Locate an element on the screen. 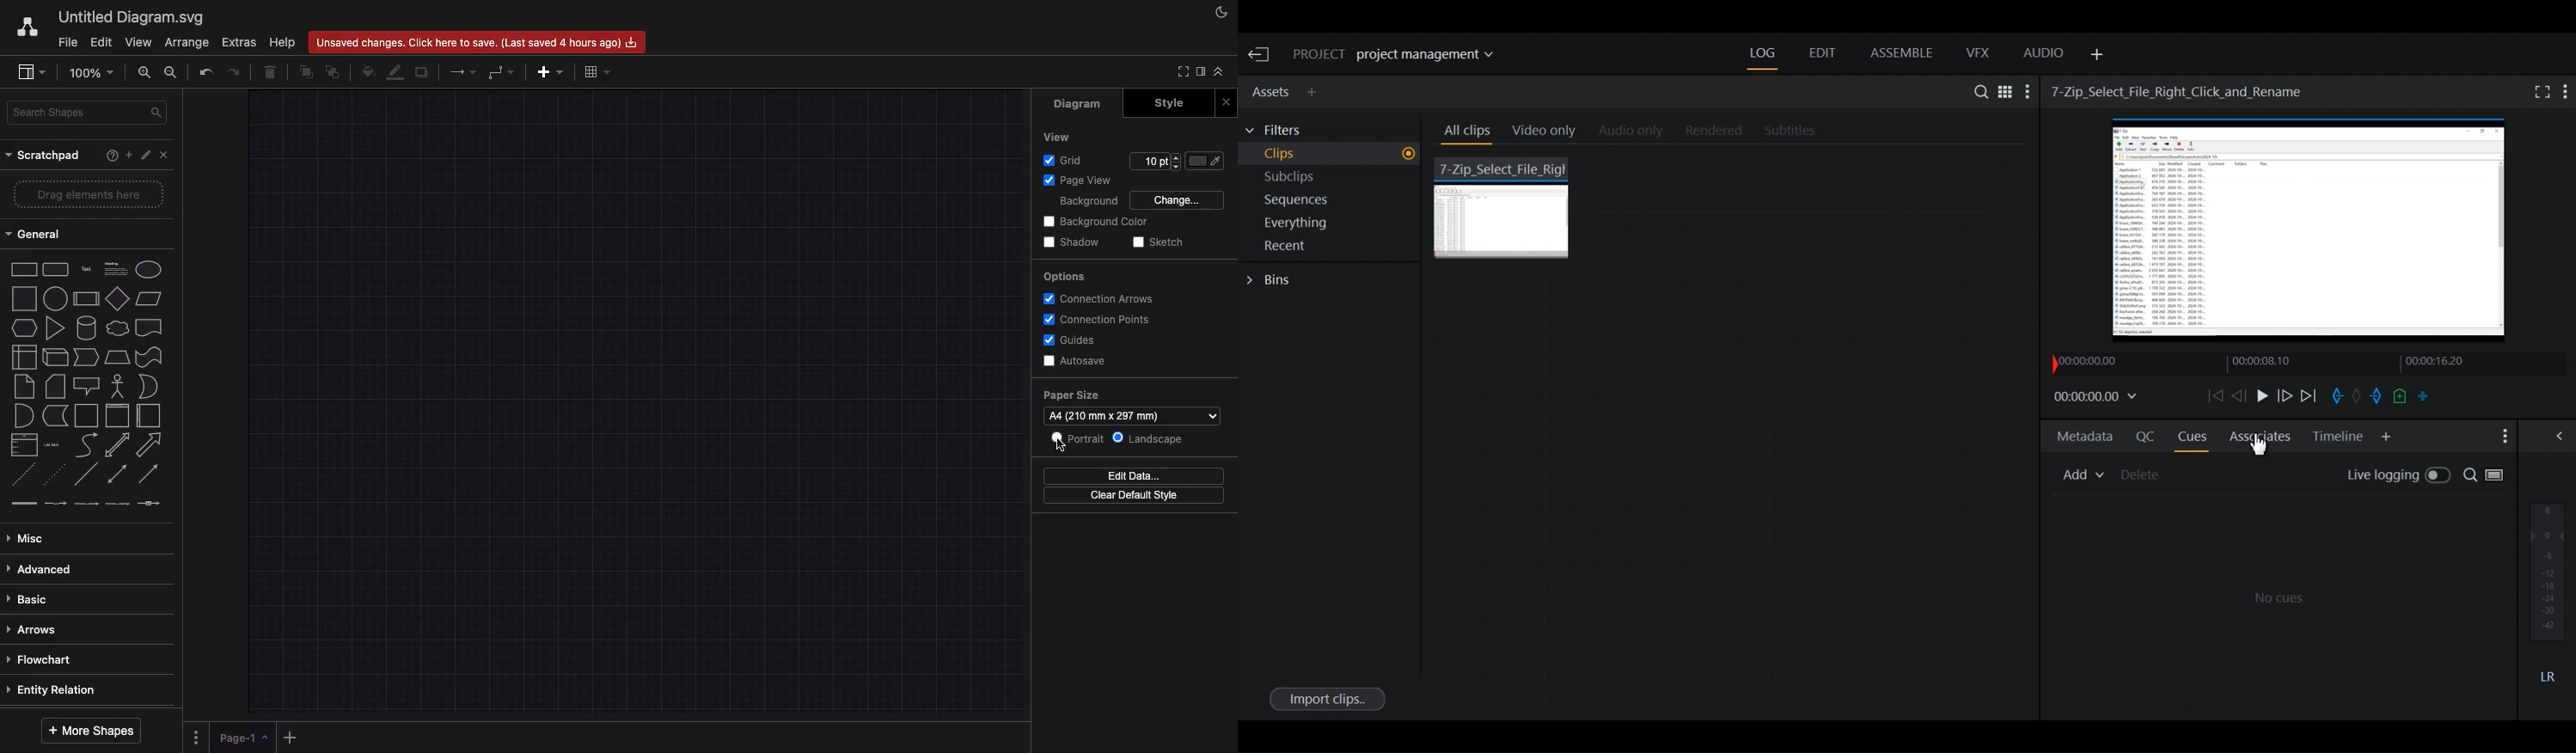  Zoom is located at coordinates (91, 73).